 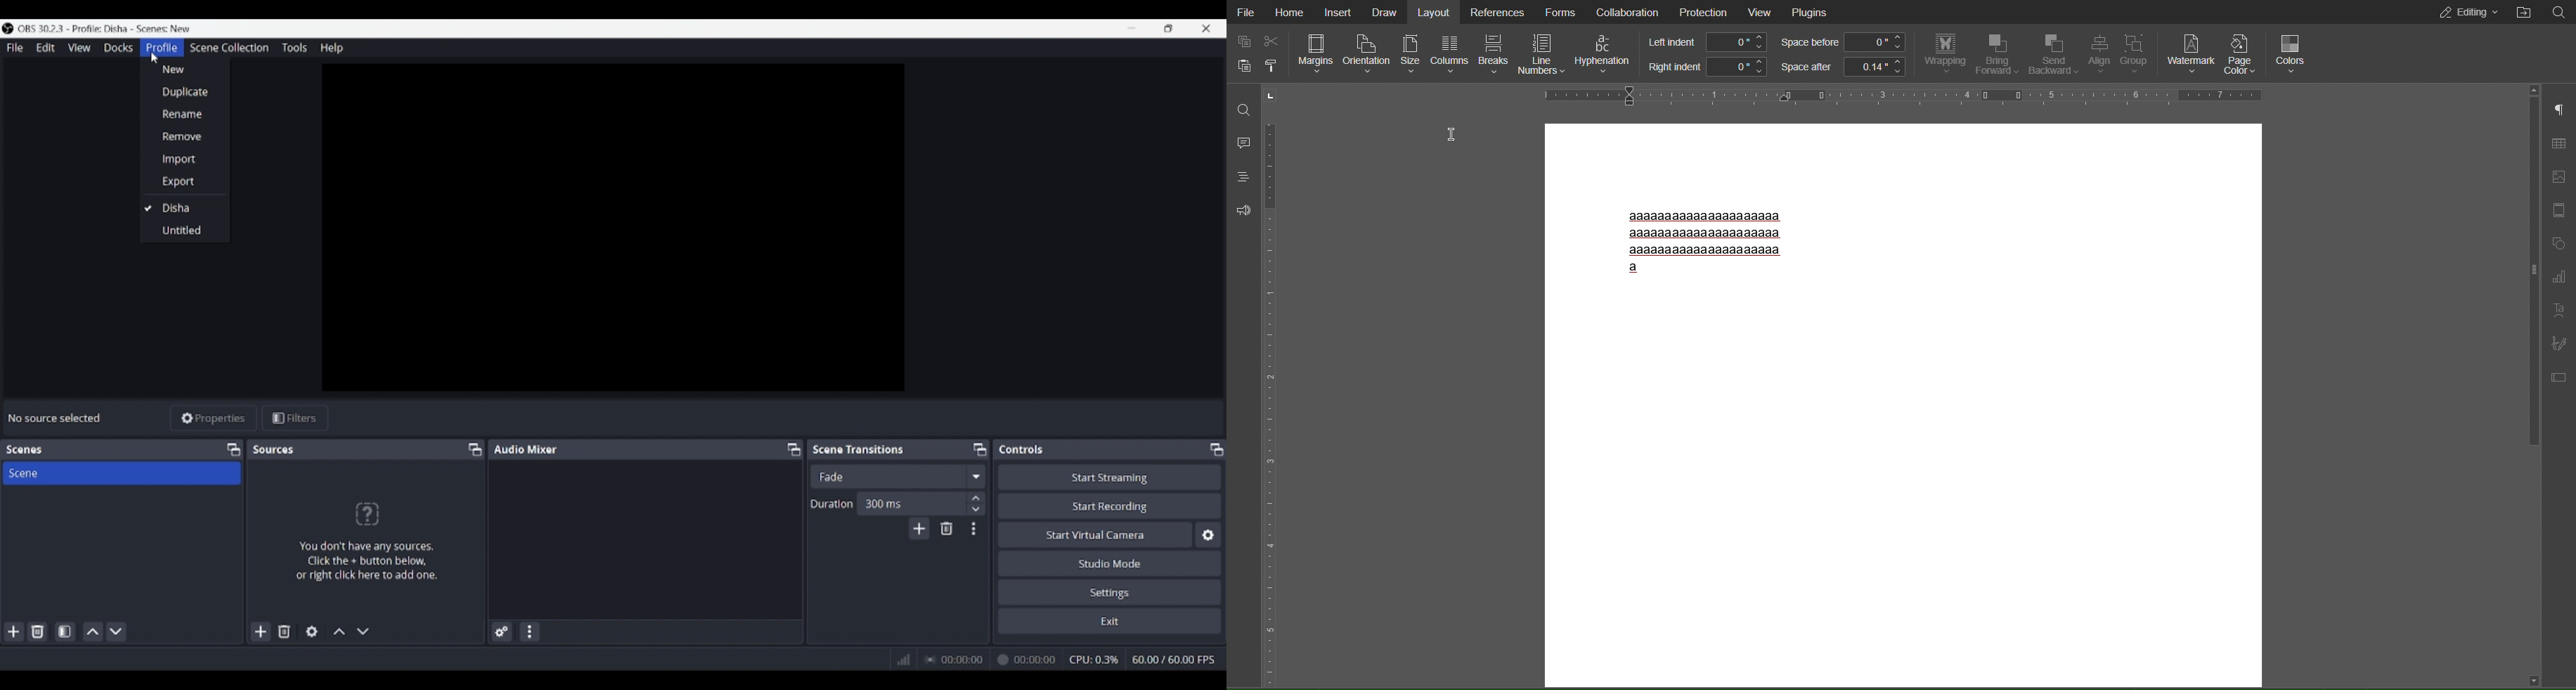 What do you see at coordinates (45, 48) in the screenshot?
I see `Edit menu` at bounding box center [45, 48].